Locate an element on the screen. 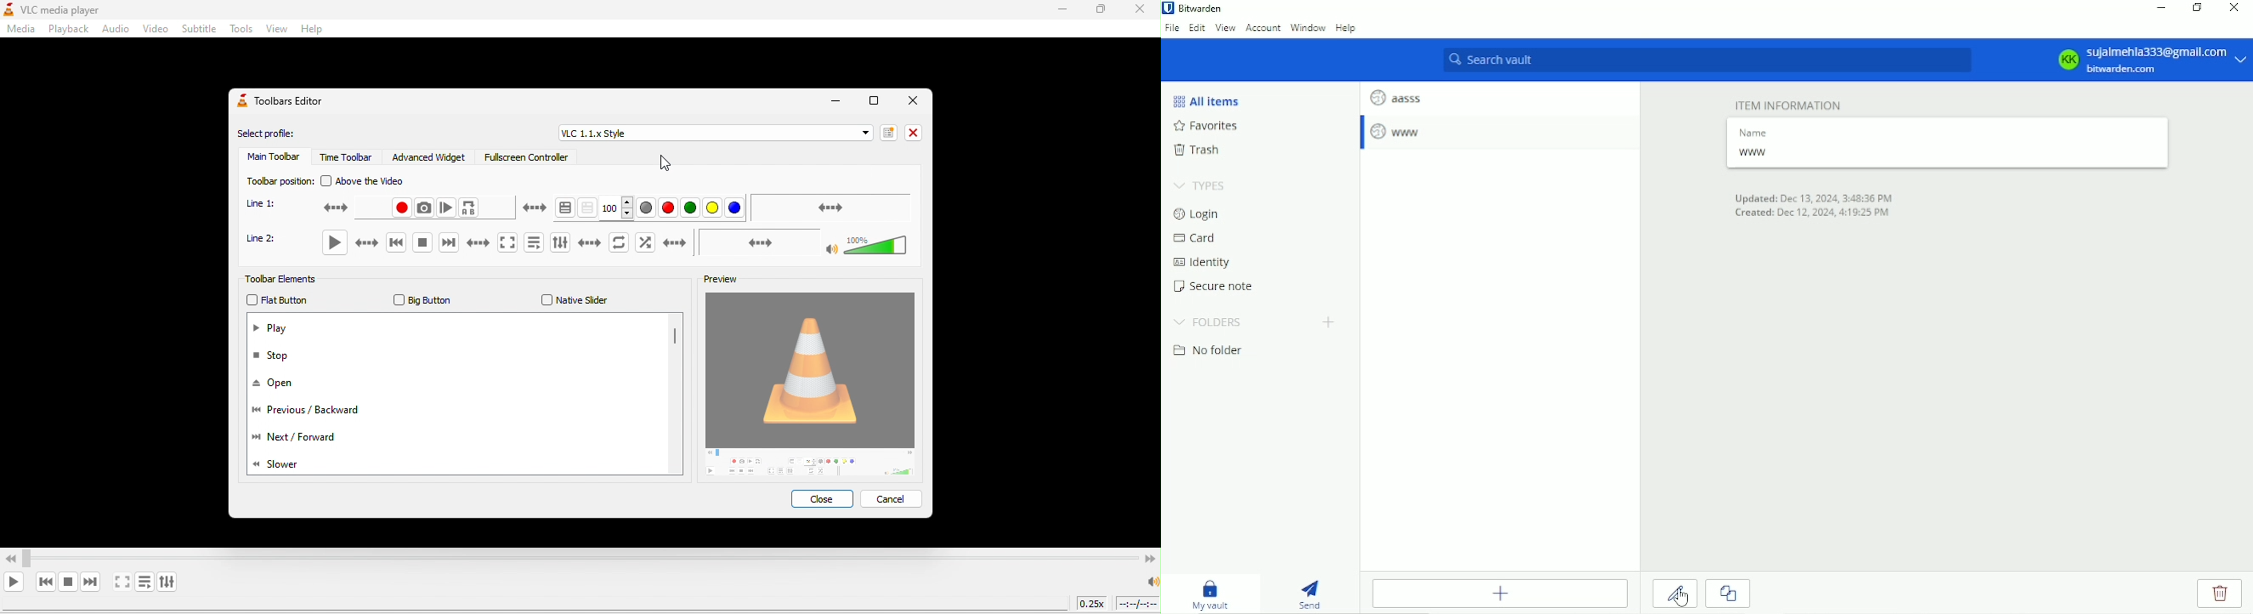 This screenshot has height=616, width=2268. My vault is located at coordinates (1214, 594).